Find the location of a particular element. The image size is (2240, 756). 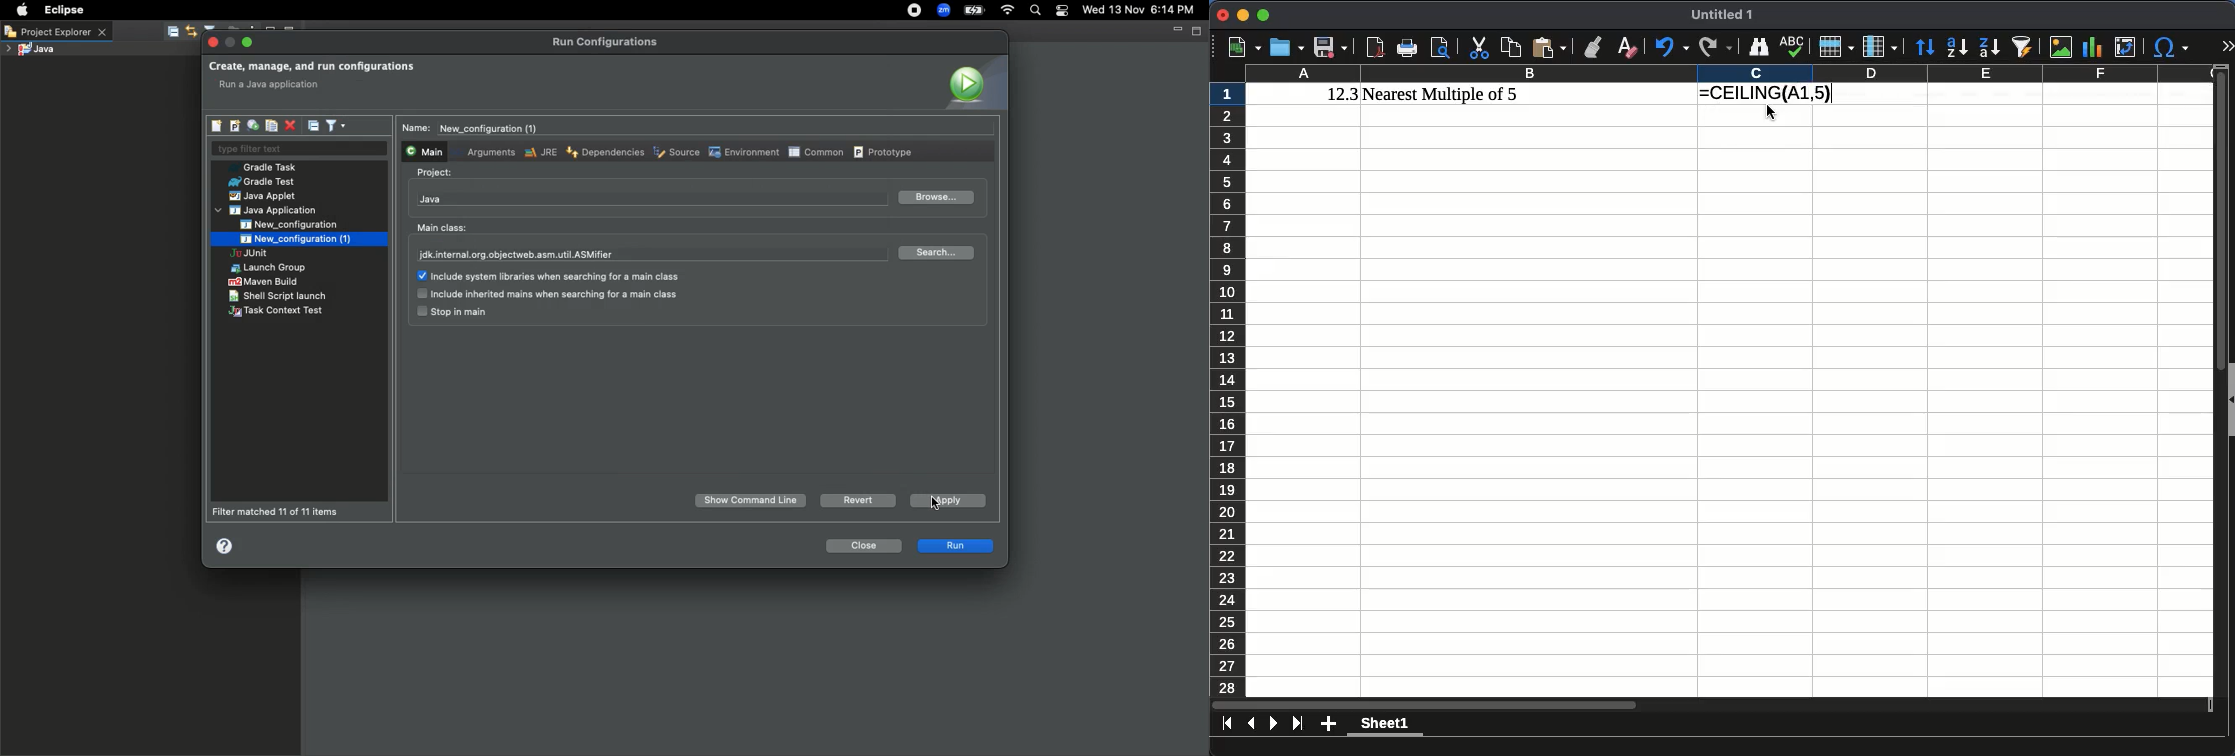

ascending is located at coordinates (1957, 48).